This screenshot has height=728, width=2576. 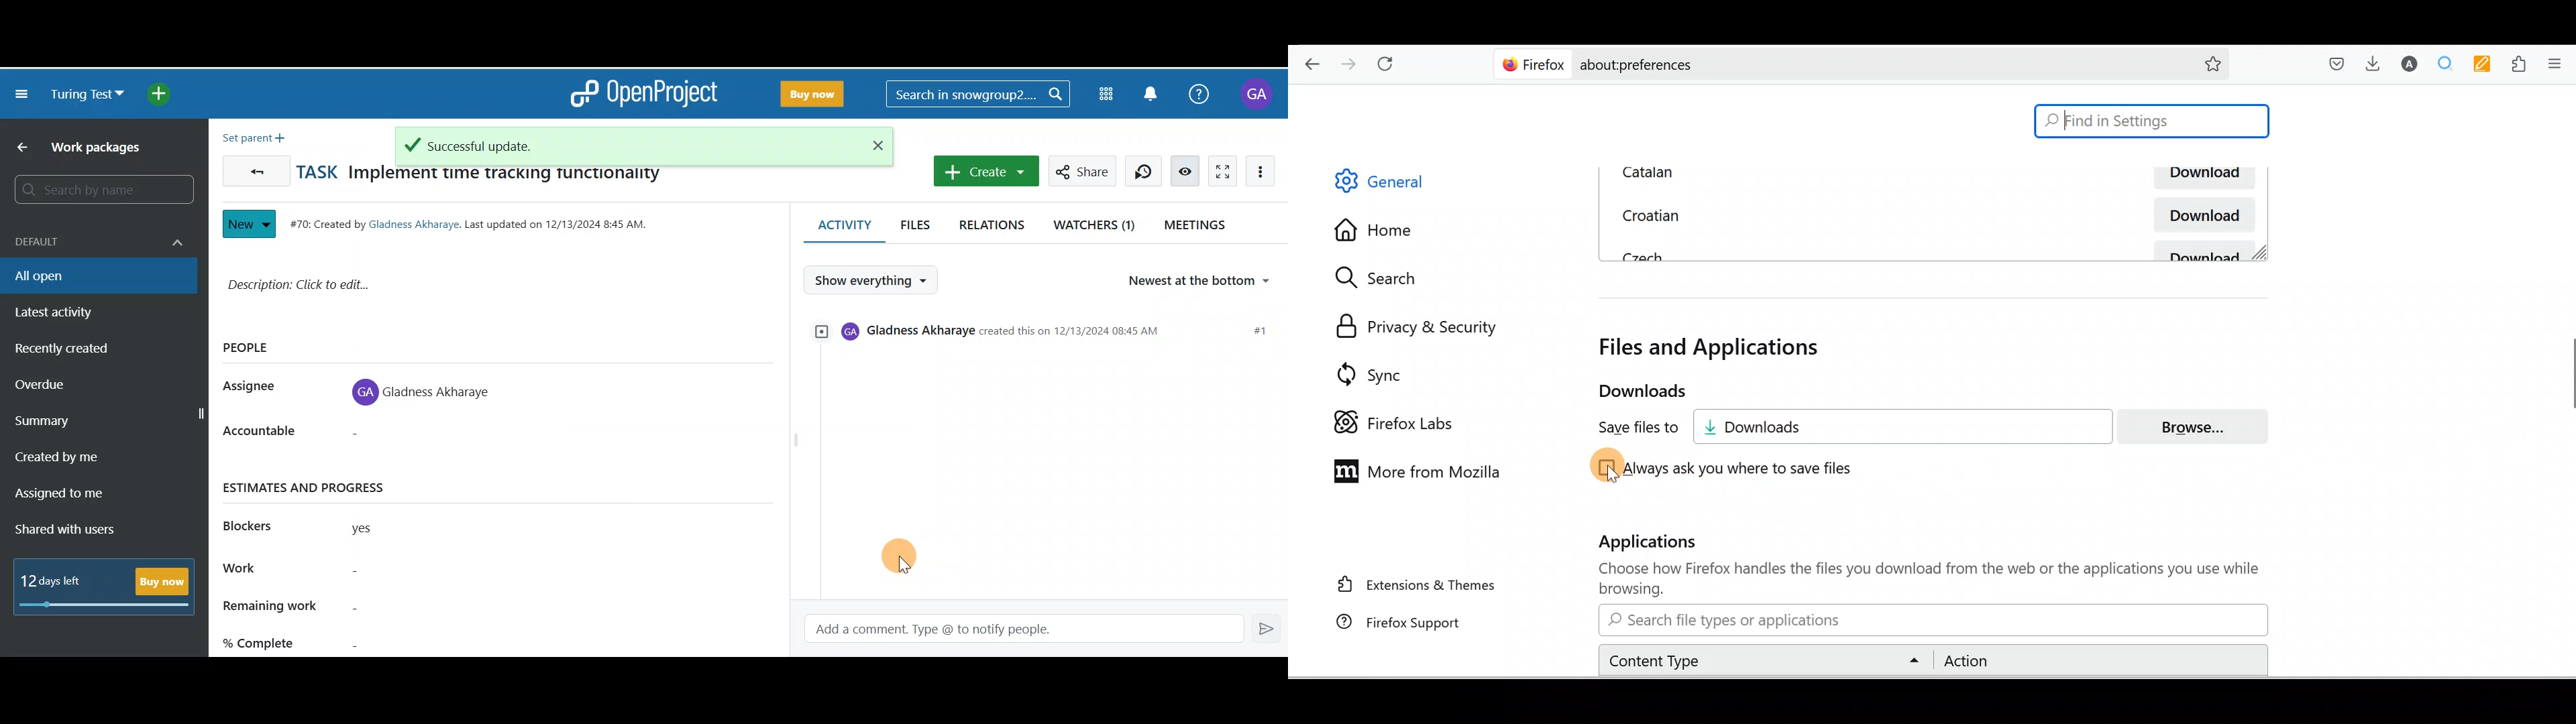 What do you see at coordinates (109, 583) in the screenshot?
I see `12 days left - Buy Now` at bounding box center [109, 583].